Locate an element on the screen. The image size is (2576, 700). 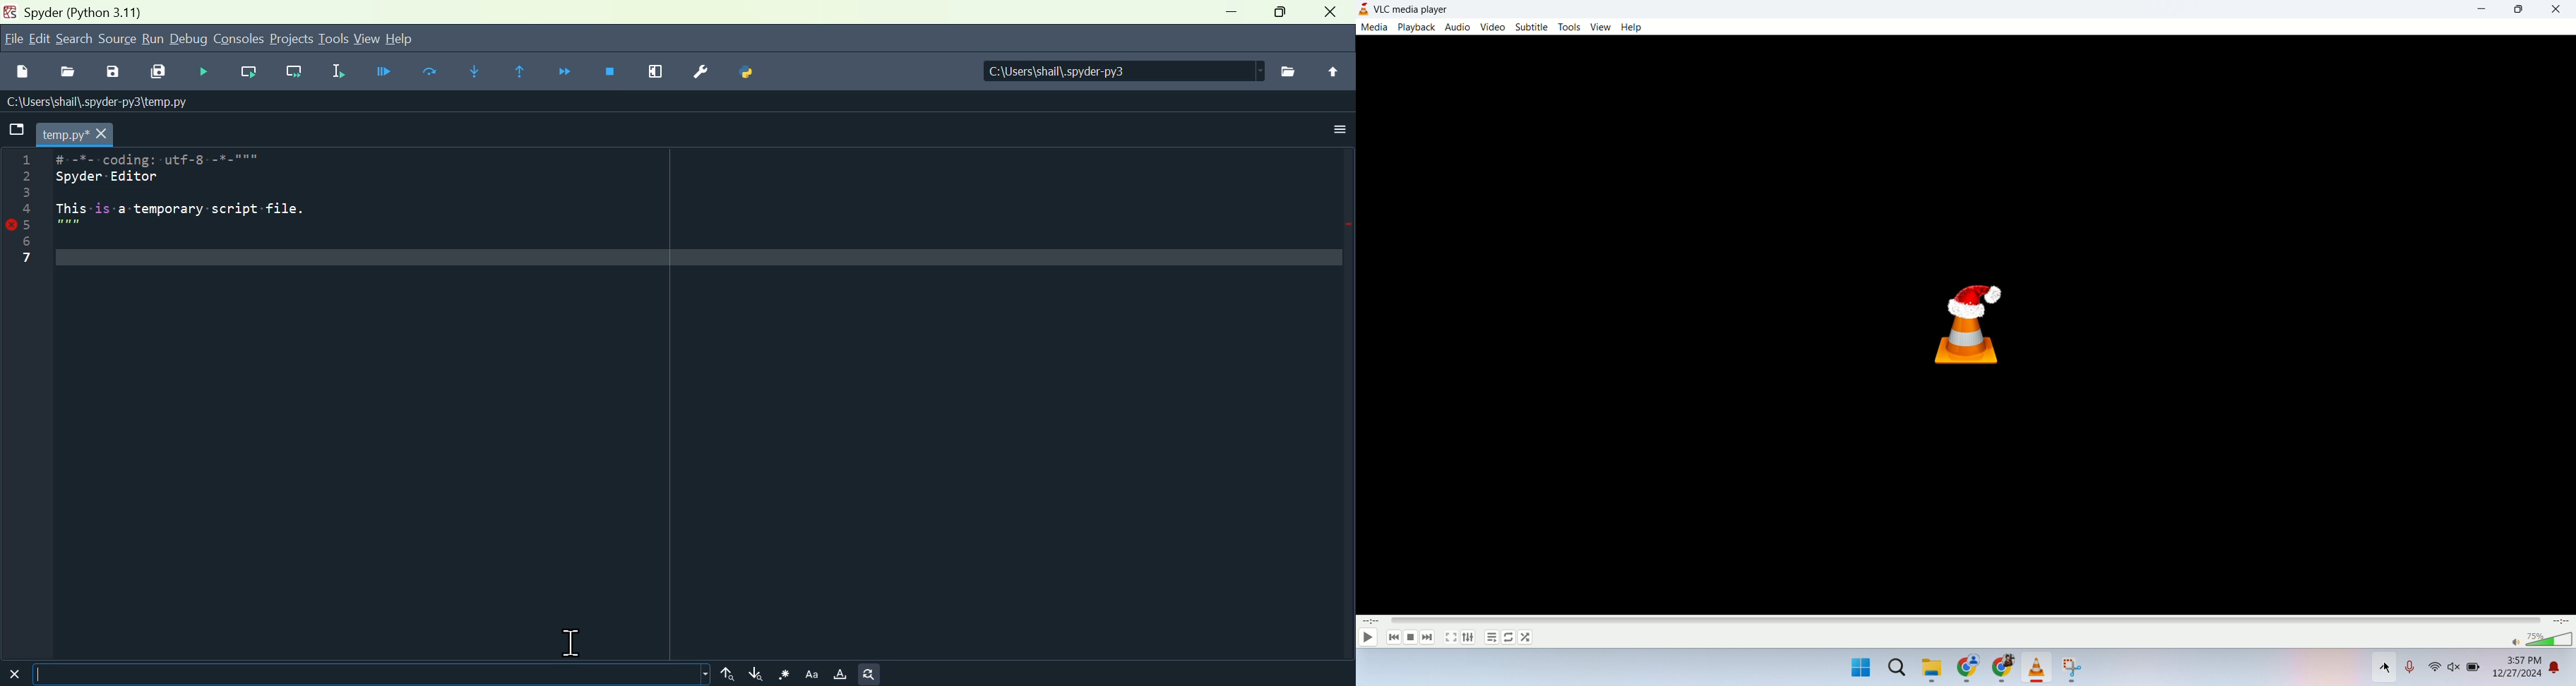
playlist is located at coordinates (1490, 639).